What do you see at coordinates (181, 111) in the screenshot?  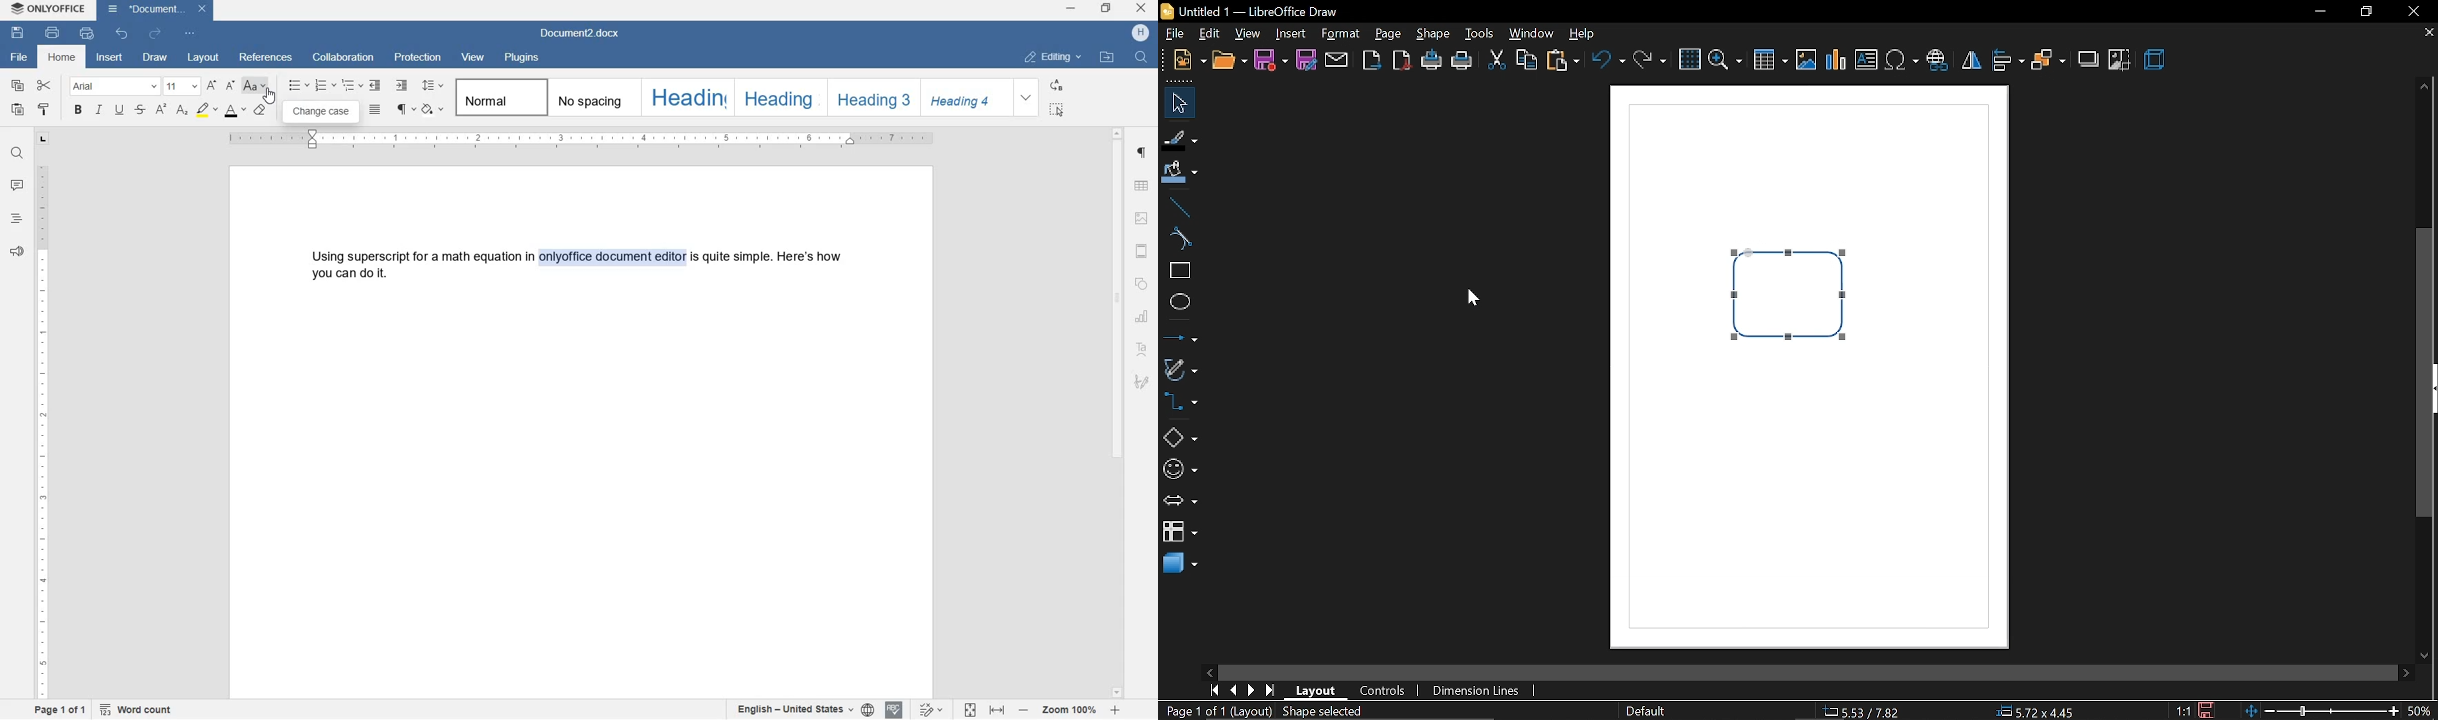 I see `subscript` at bounding box center [181, 111].